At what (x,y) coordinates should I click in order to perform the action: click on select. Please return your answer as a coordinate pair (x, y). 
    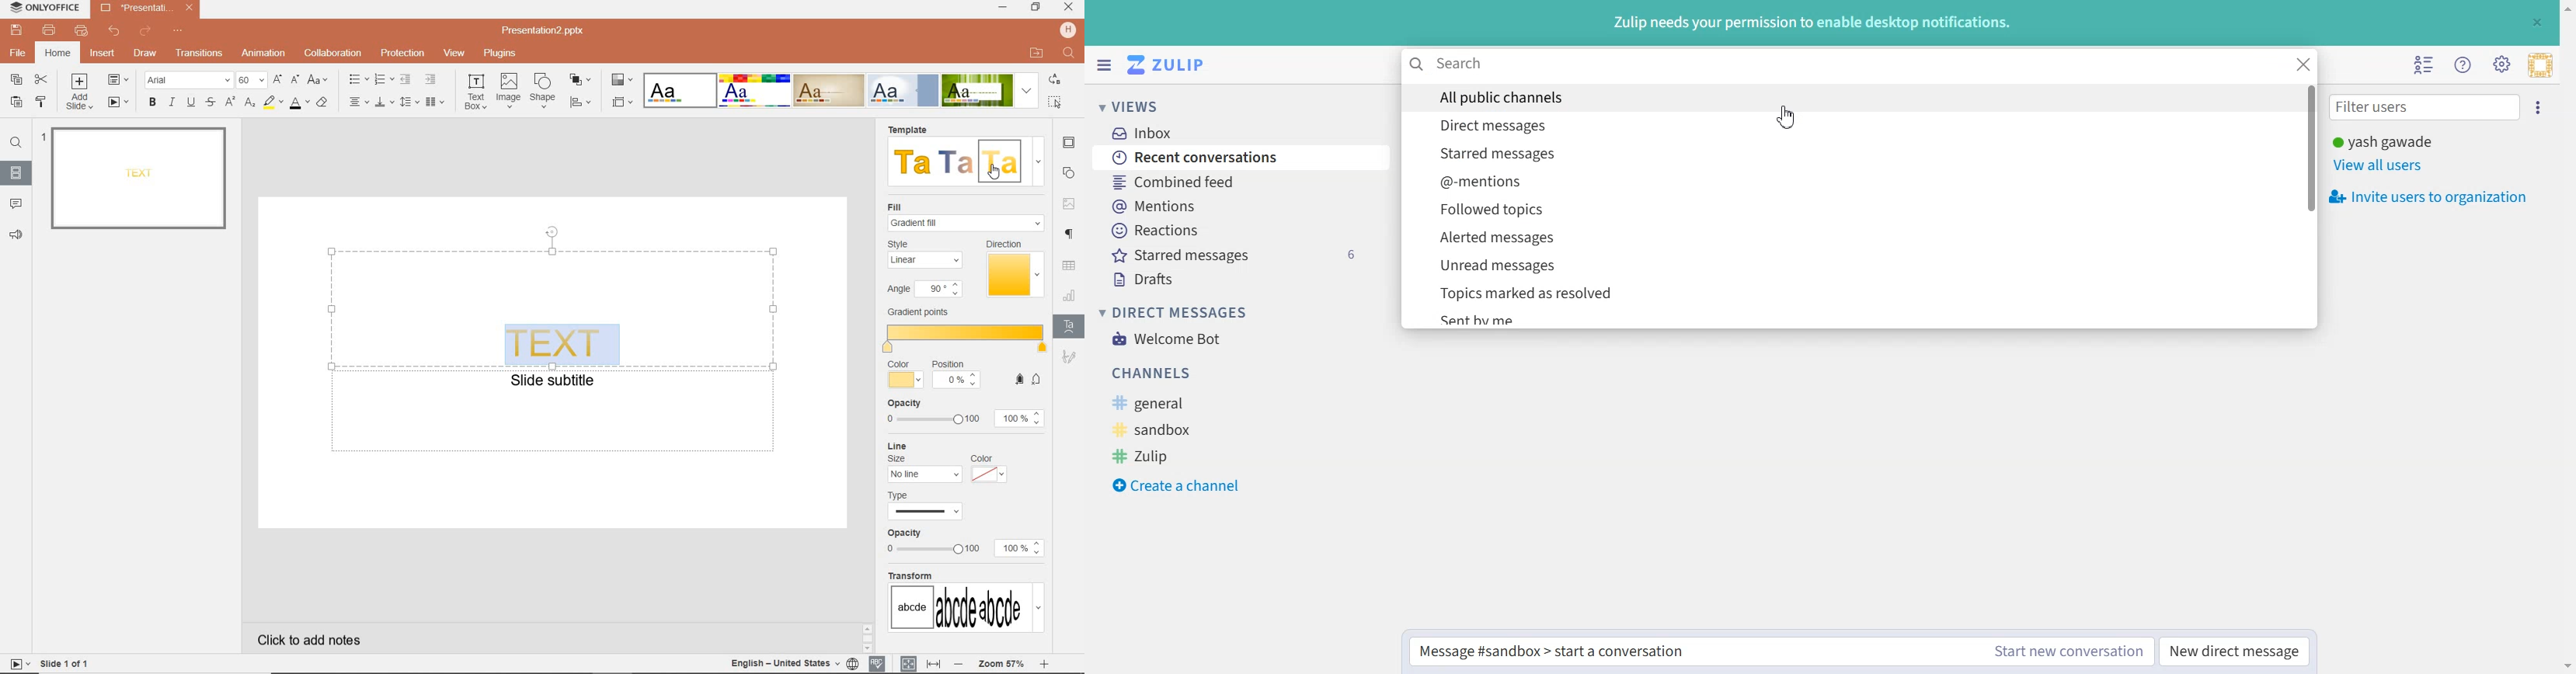
    Looking at the image, I should click on (1056, 101).